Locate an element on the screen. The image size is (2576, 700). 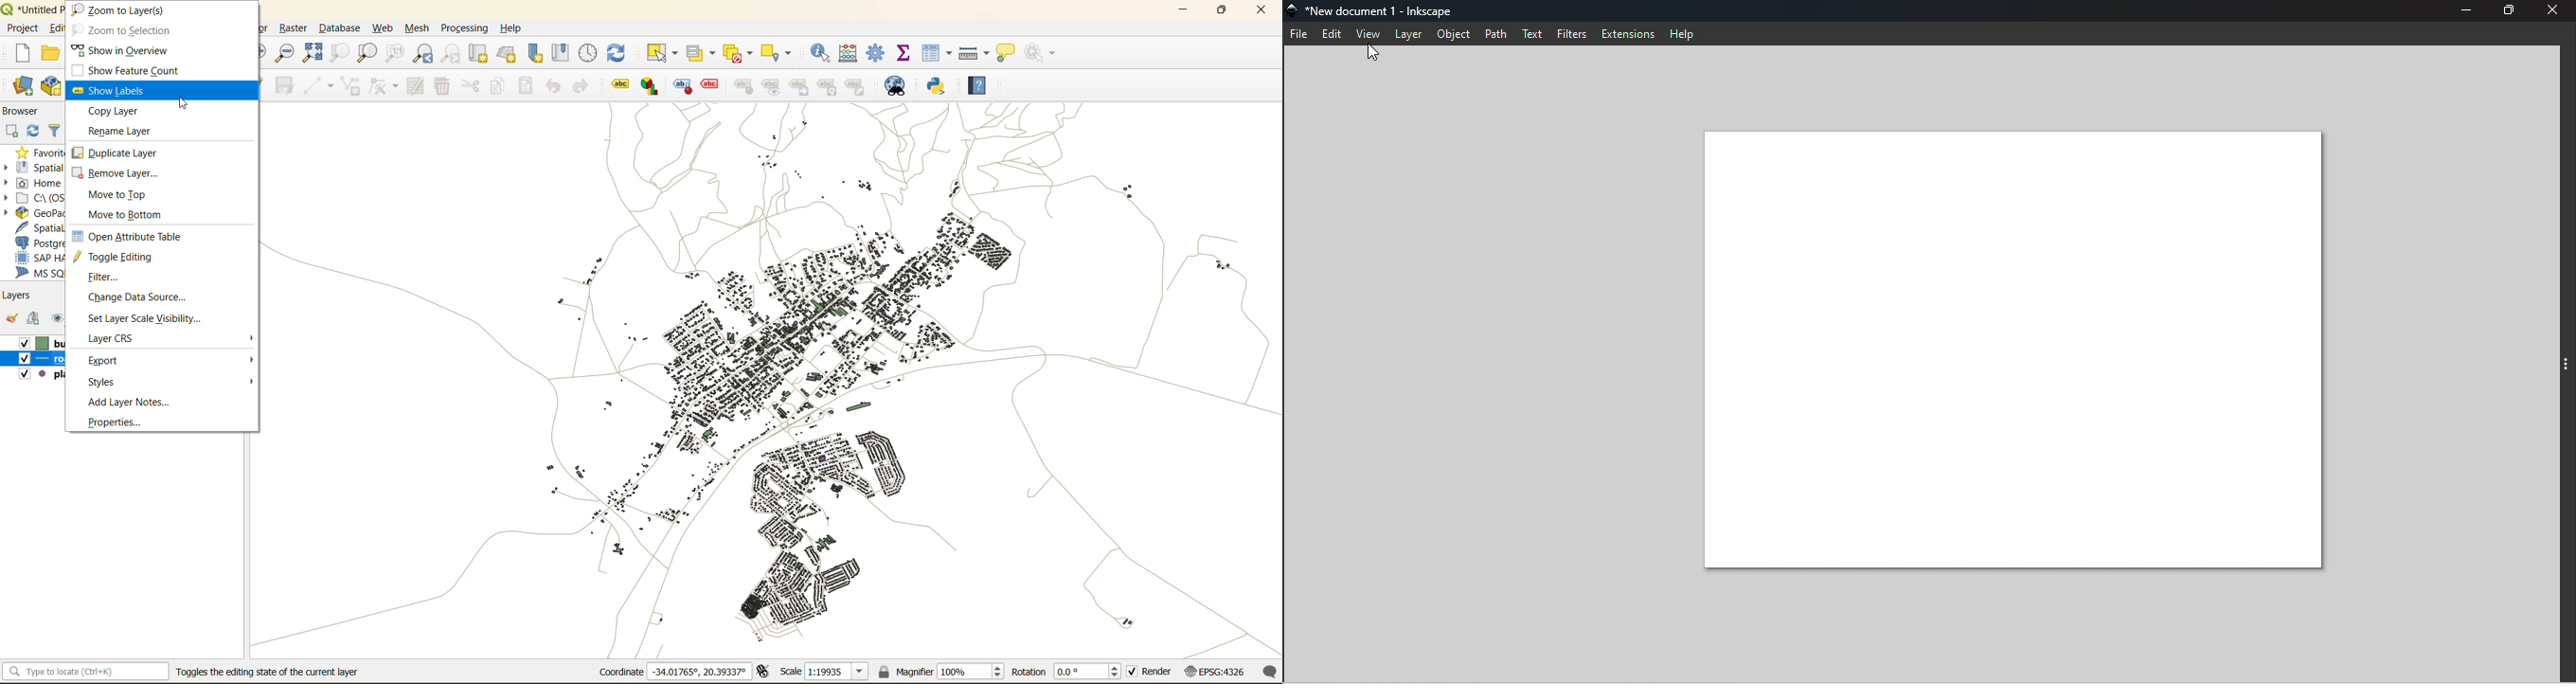
browser is located at coordinates (25, 112).